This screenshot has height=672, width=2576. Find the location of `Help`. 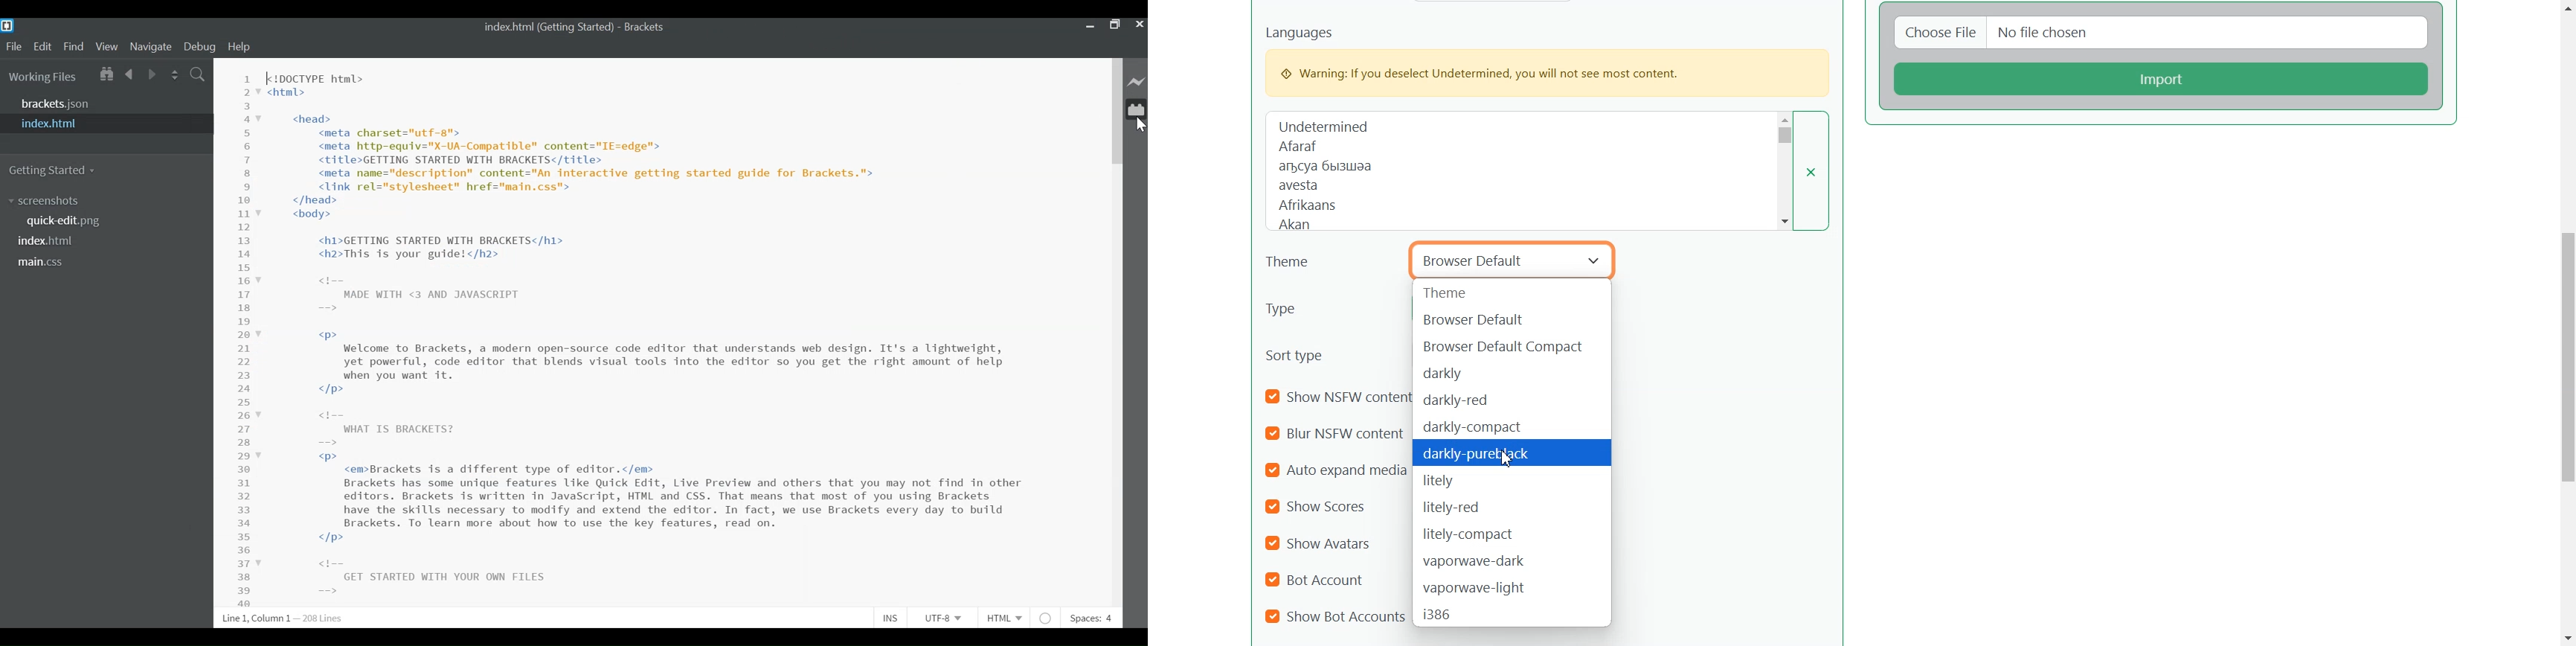

Help is located at coordinates (239, 47).